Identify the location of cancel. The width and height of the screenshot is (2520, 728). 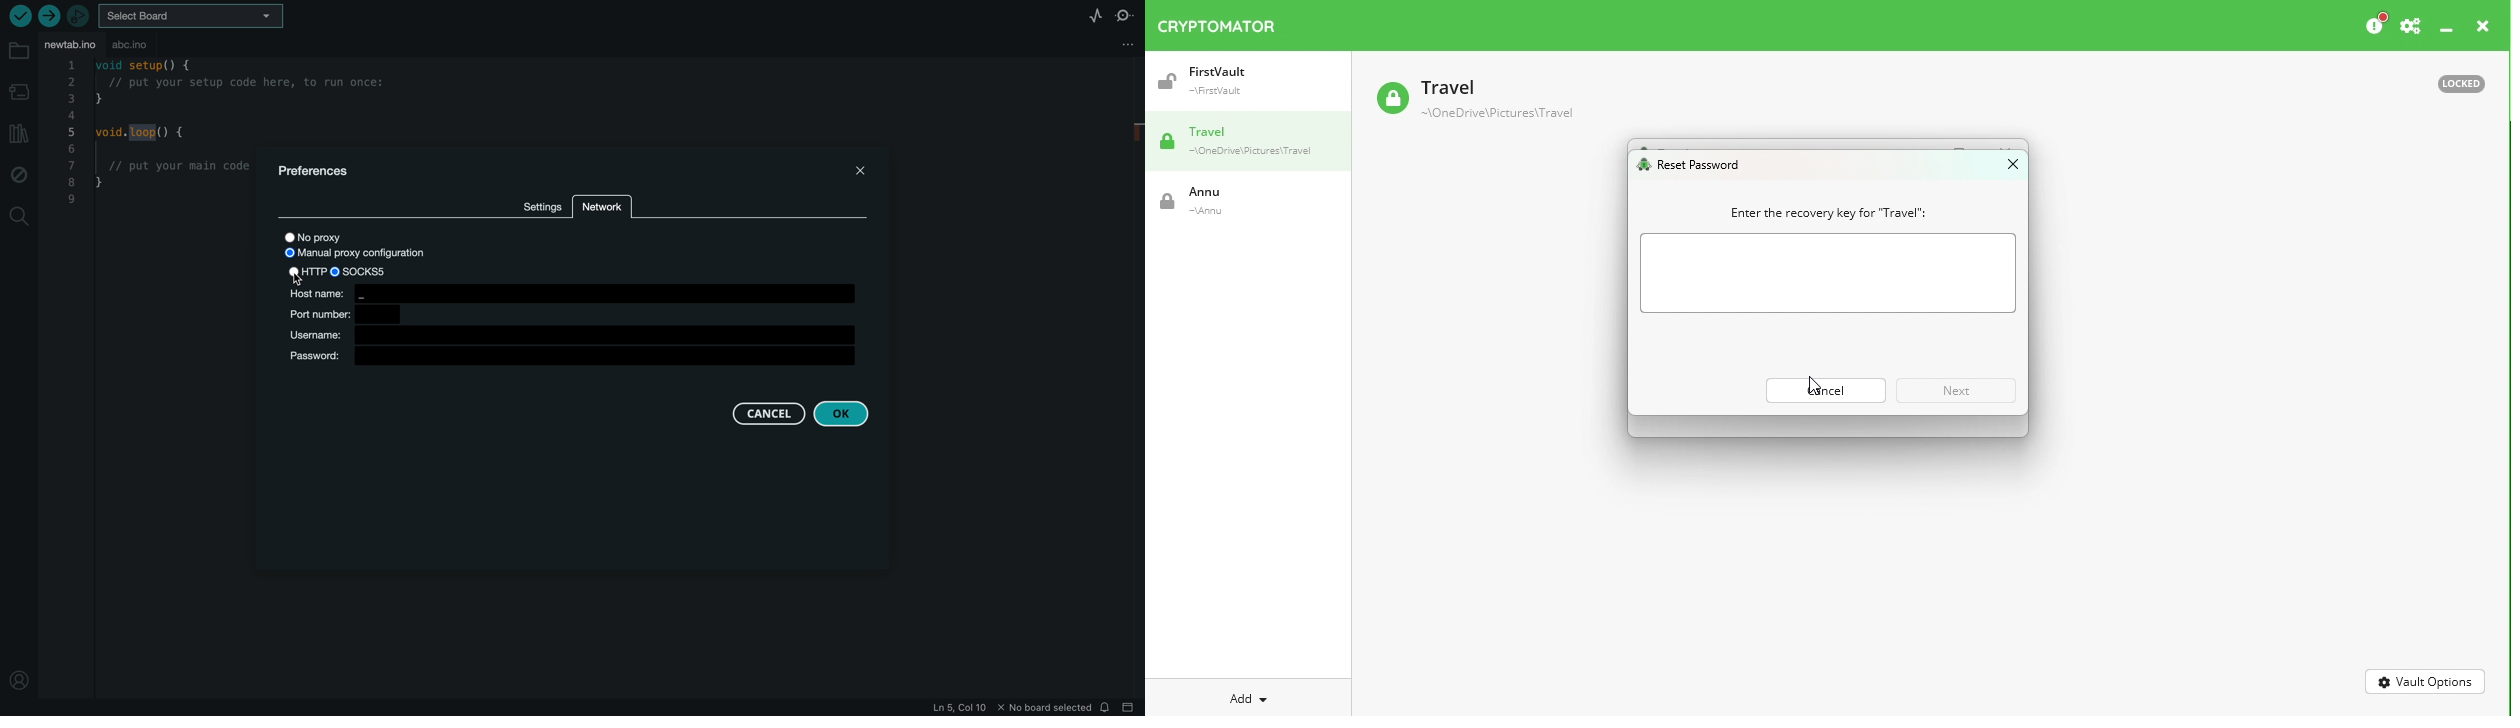
(767, 414).